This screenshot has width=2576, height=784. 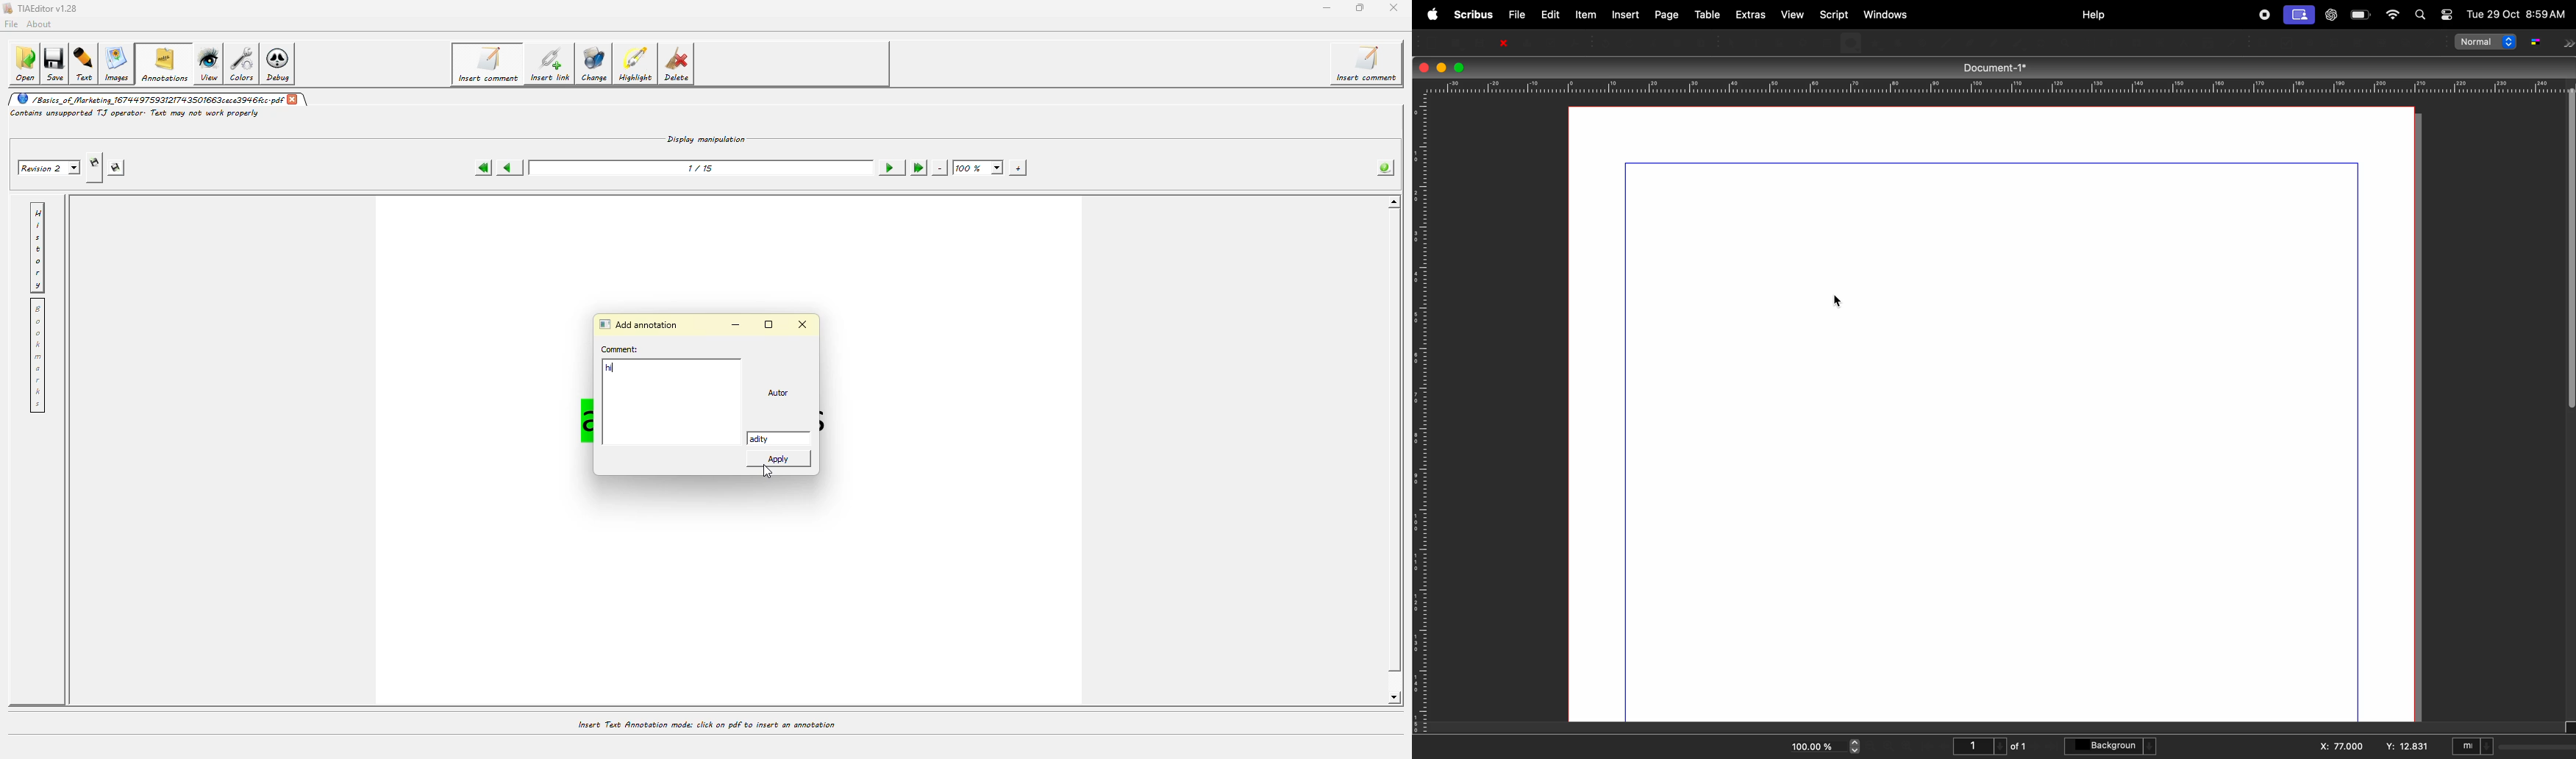 What do you see at coordinates (1679, 41) in the screenshot?
I see `Copy` at bounding box center [1679, 41].